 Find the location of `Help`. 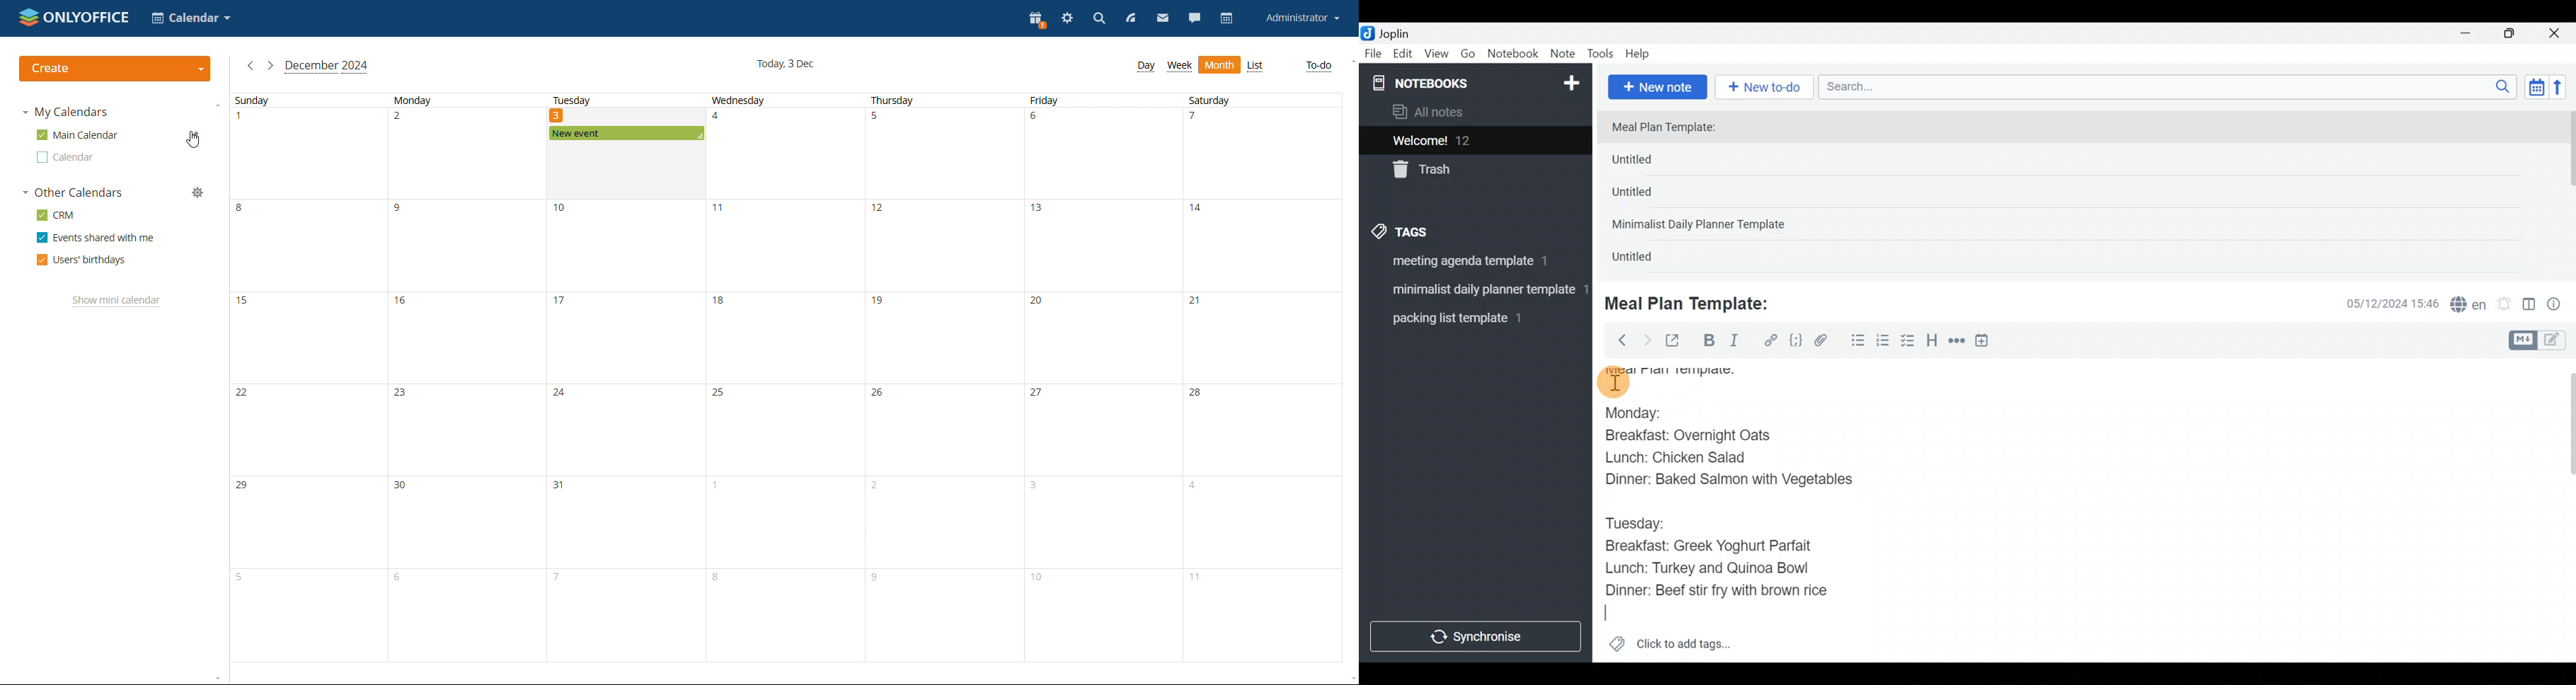

Help is located at coordinates (1642, 51).